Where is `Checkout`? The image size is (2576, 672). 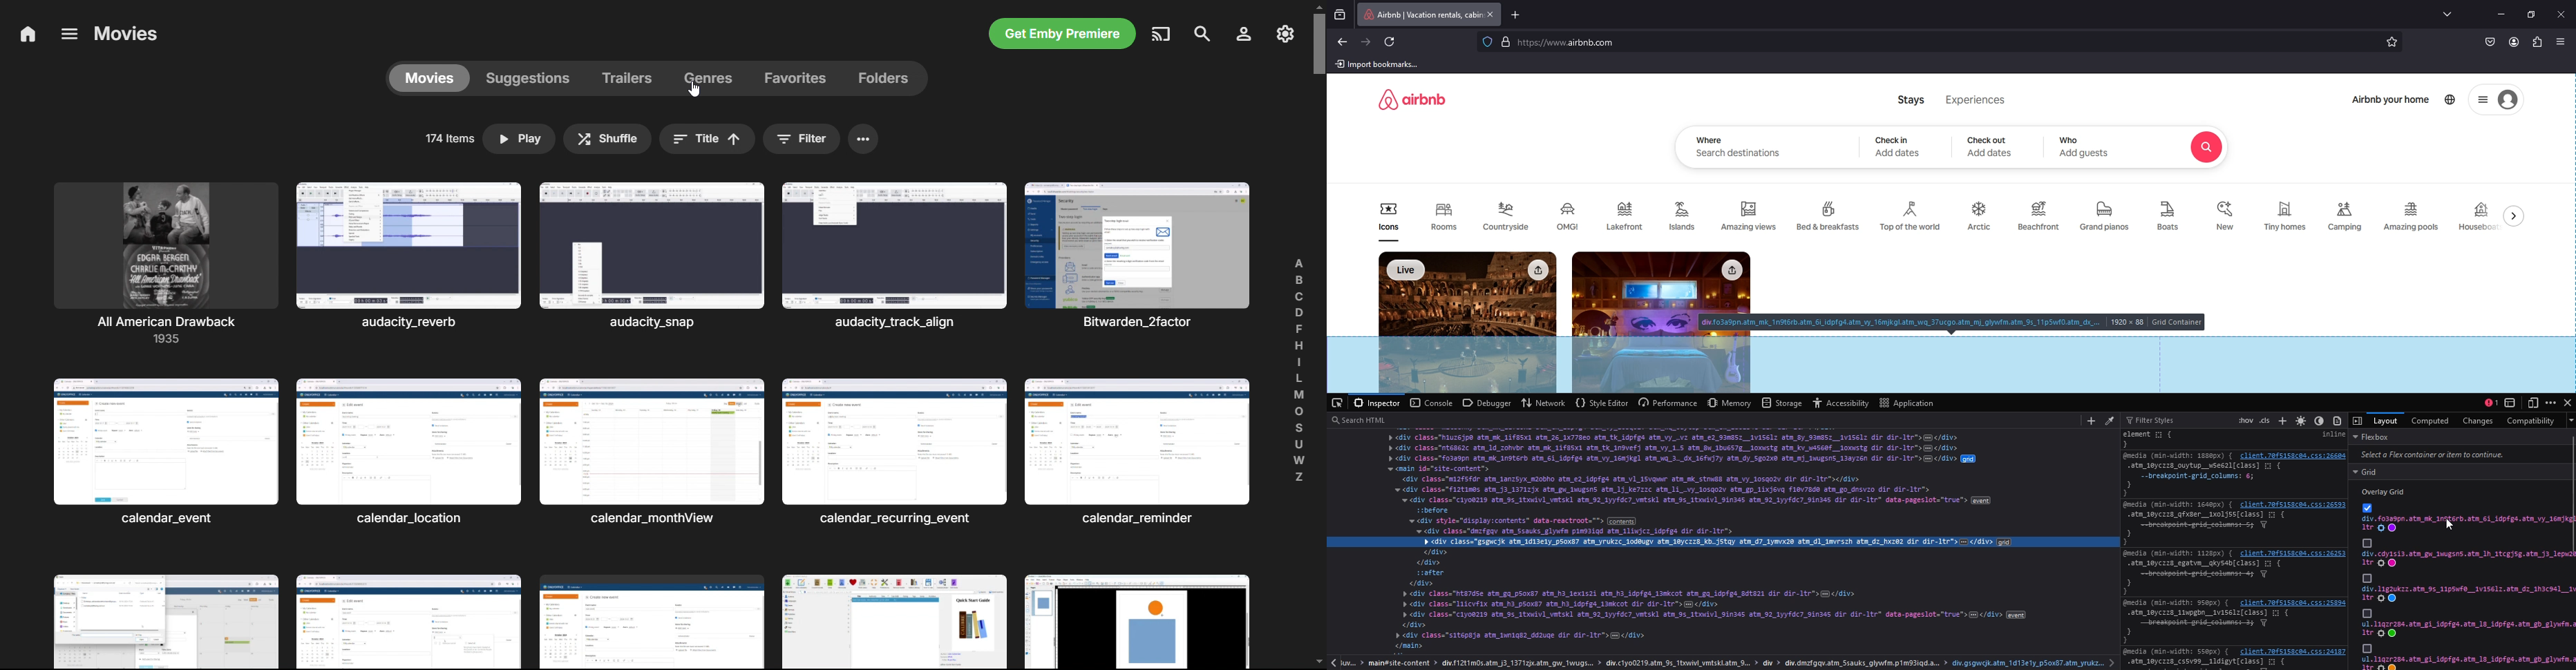
Checkout is located at coordinates (1988, 140).